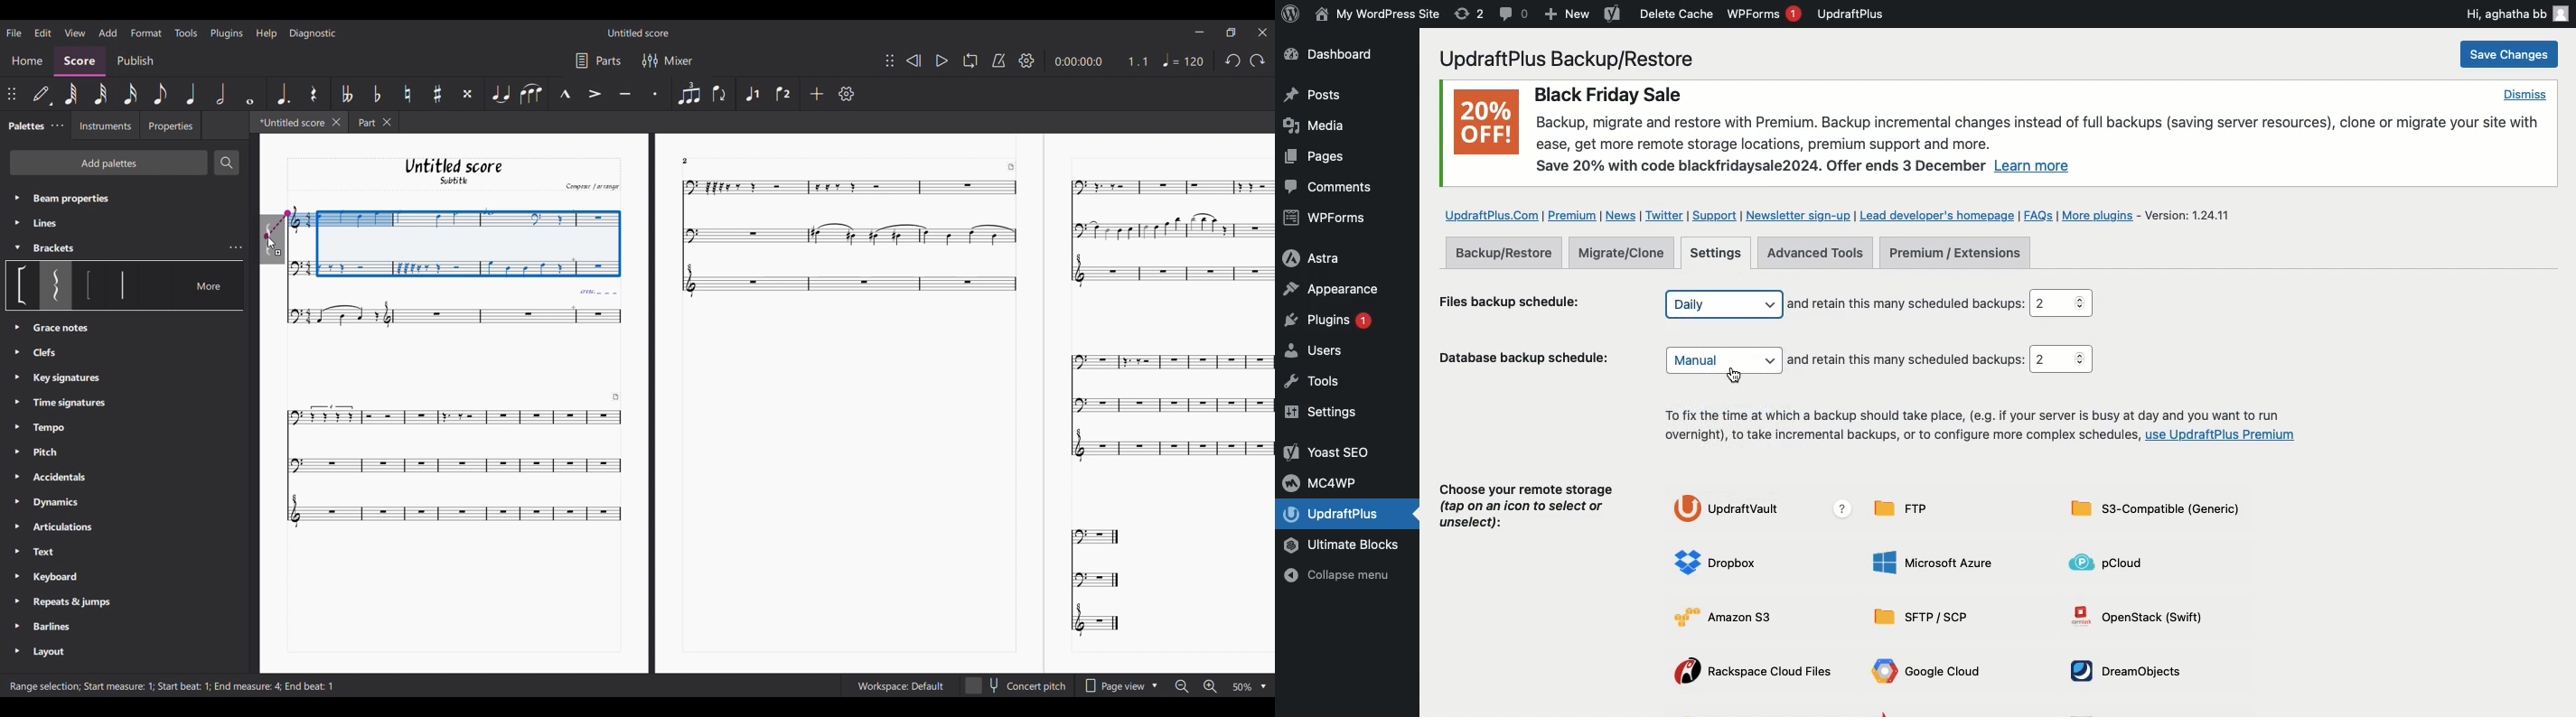  I want to click on Tempo, so click(54, 428).